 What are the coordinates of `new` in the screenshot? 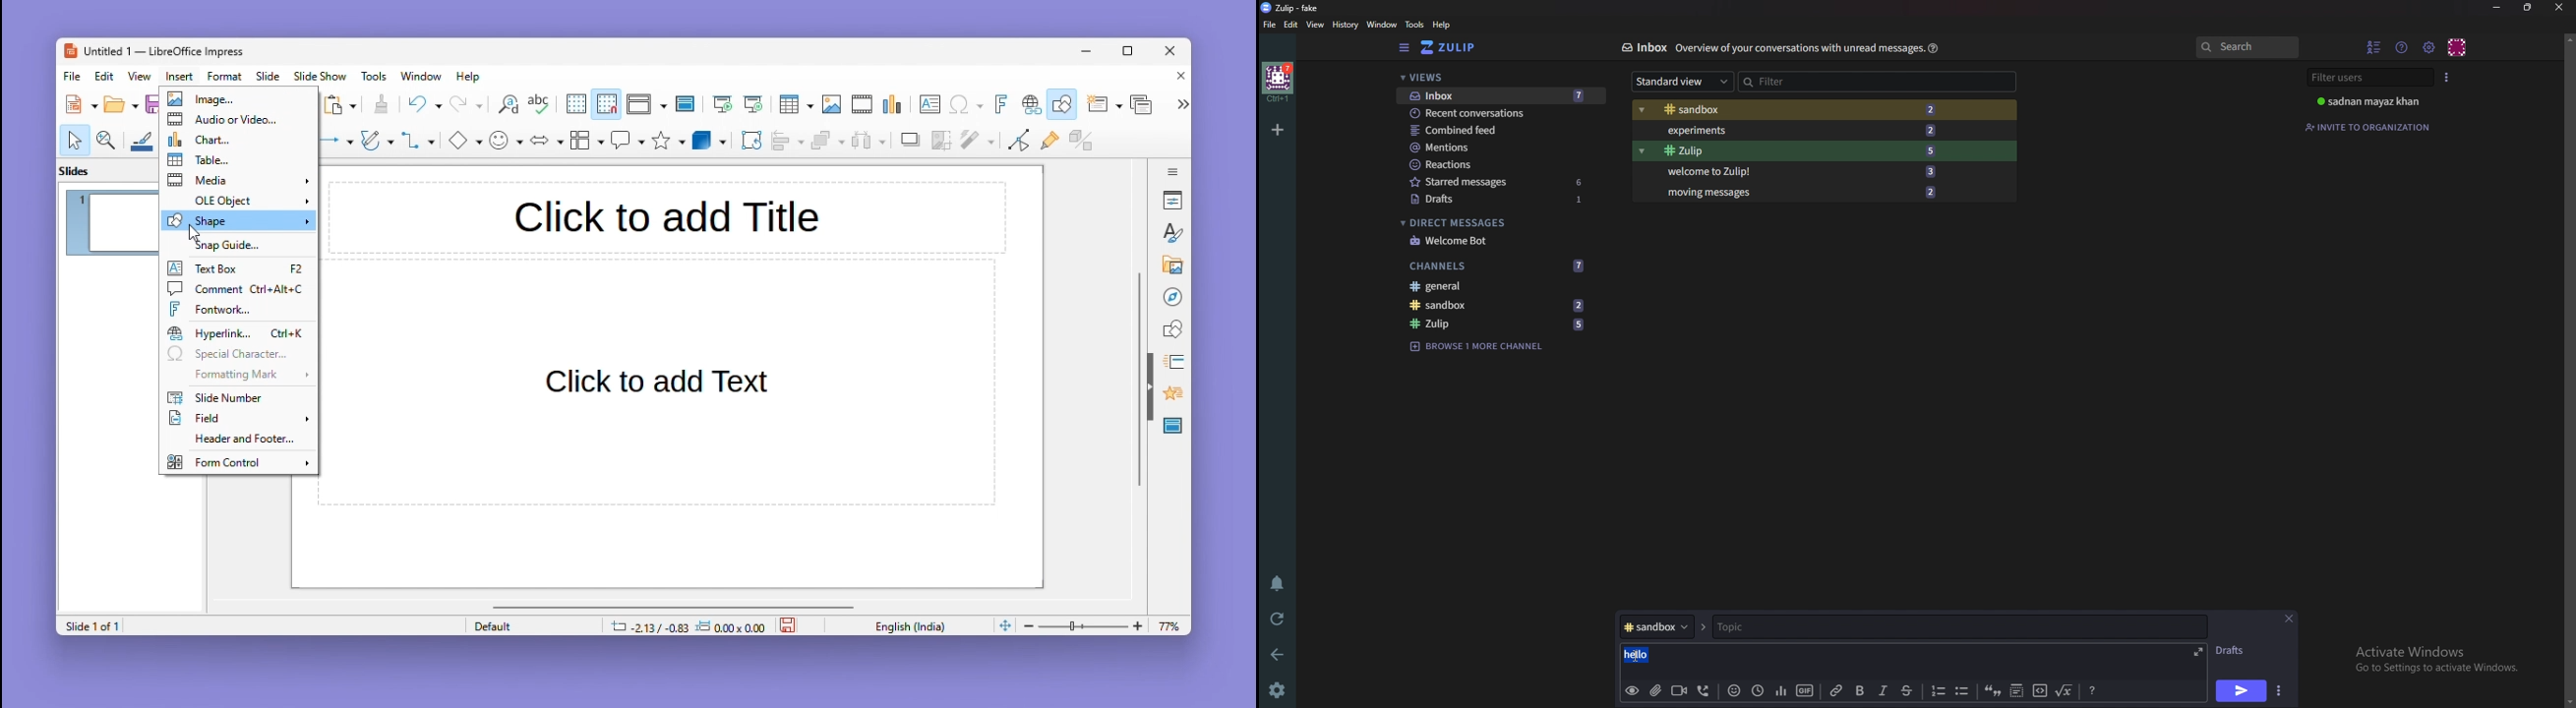 It's located at (83, 104).